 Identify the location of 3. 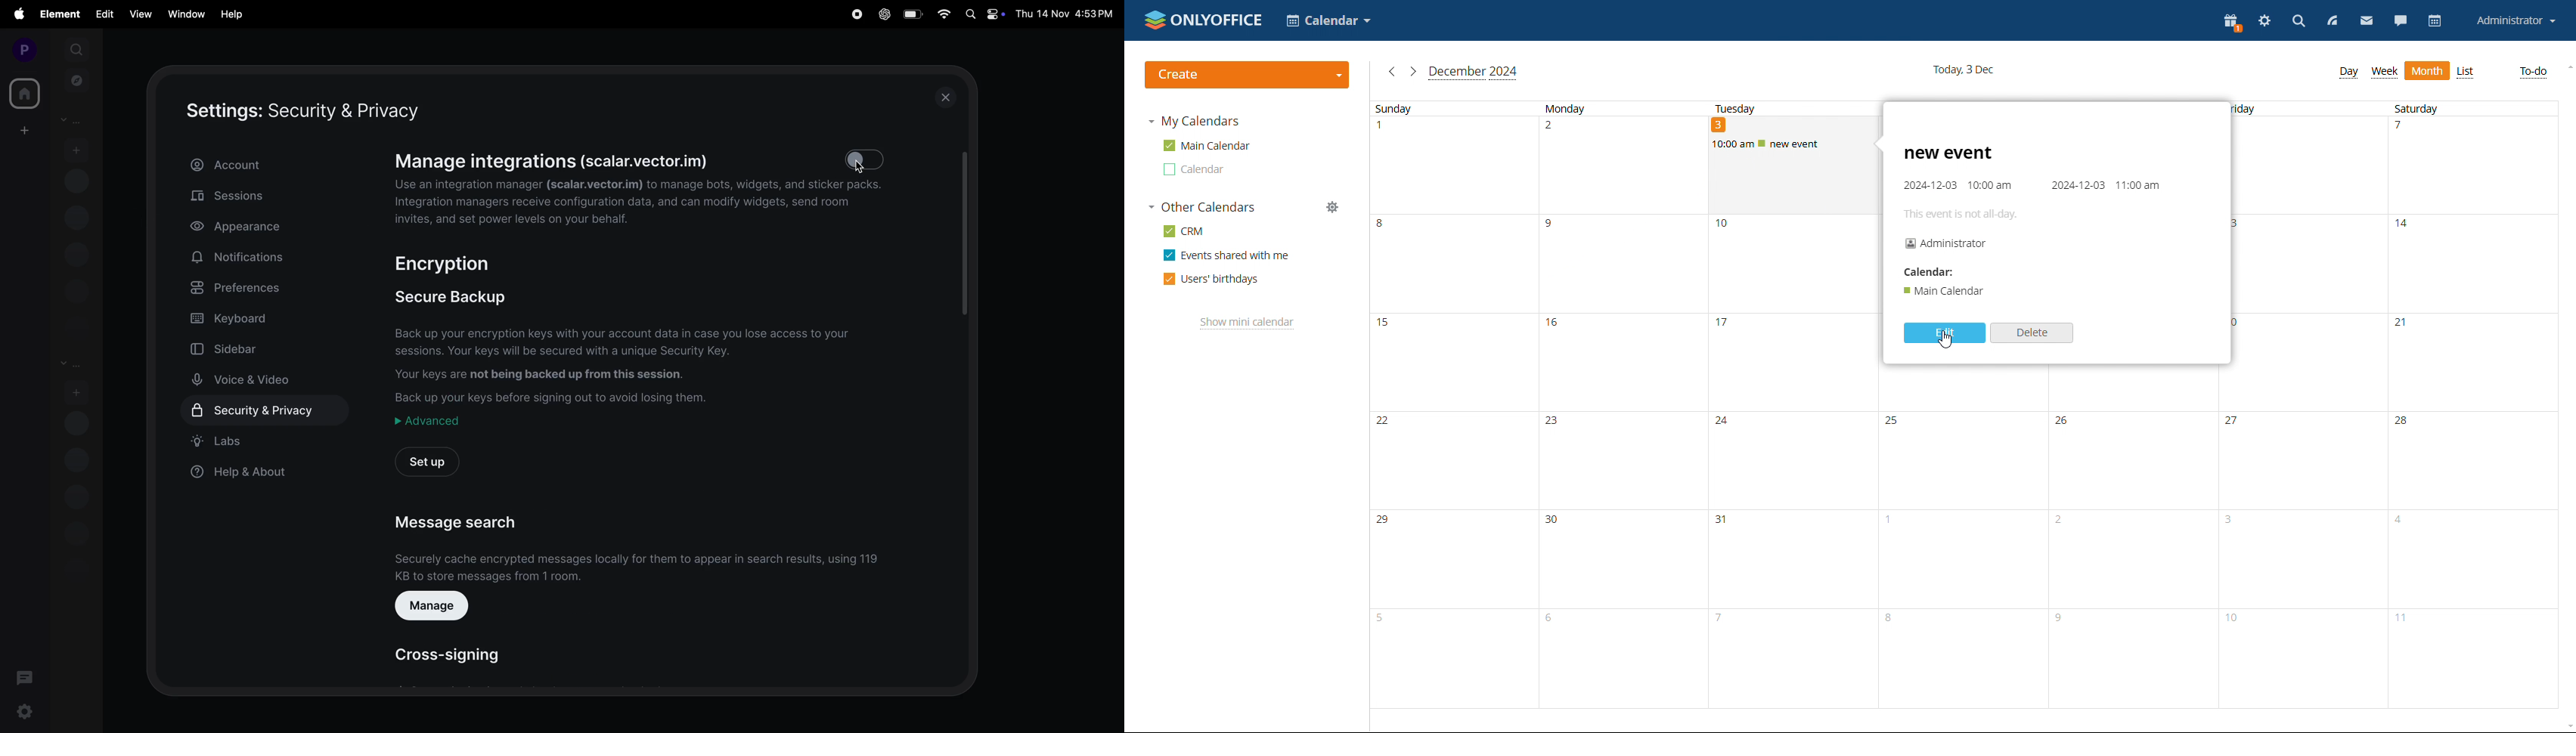
(1791, 192).